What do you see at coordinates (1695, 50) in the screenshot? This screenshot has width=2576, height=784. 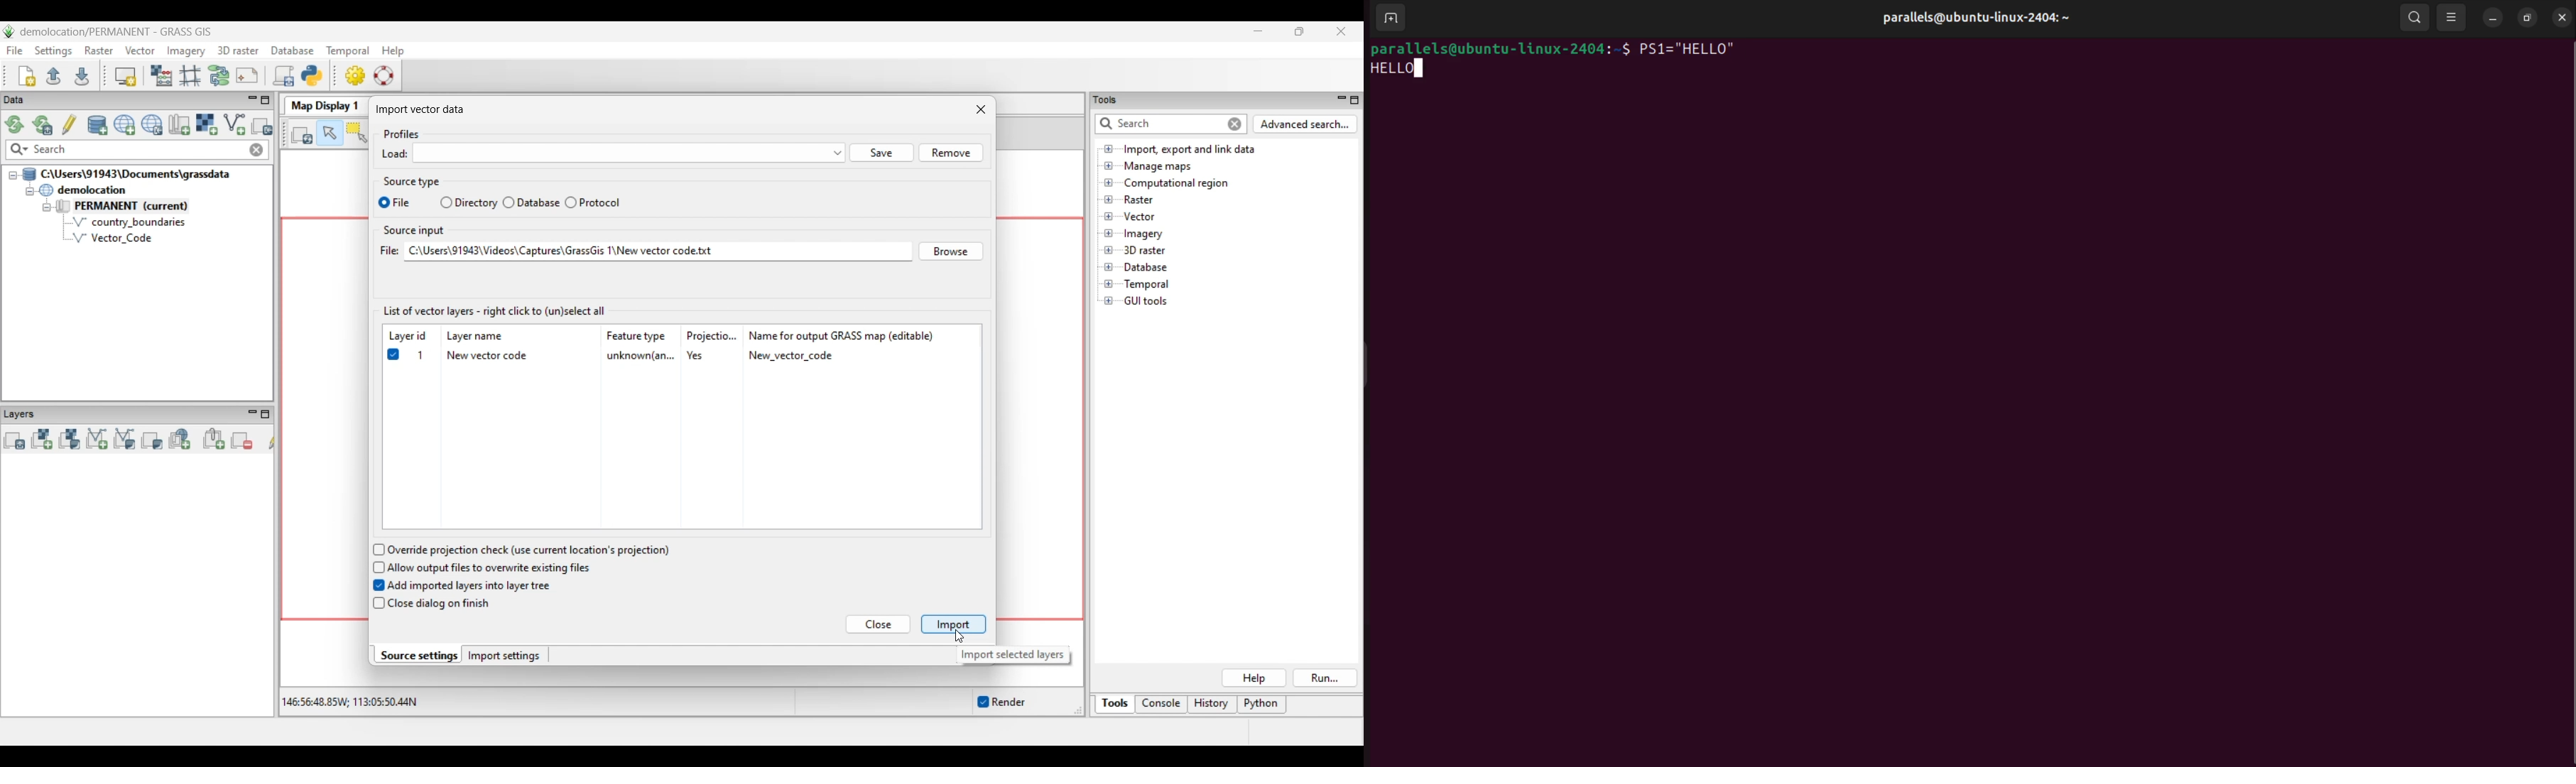 I see `PS1="Hello "` at bounding box center [1695, 50].